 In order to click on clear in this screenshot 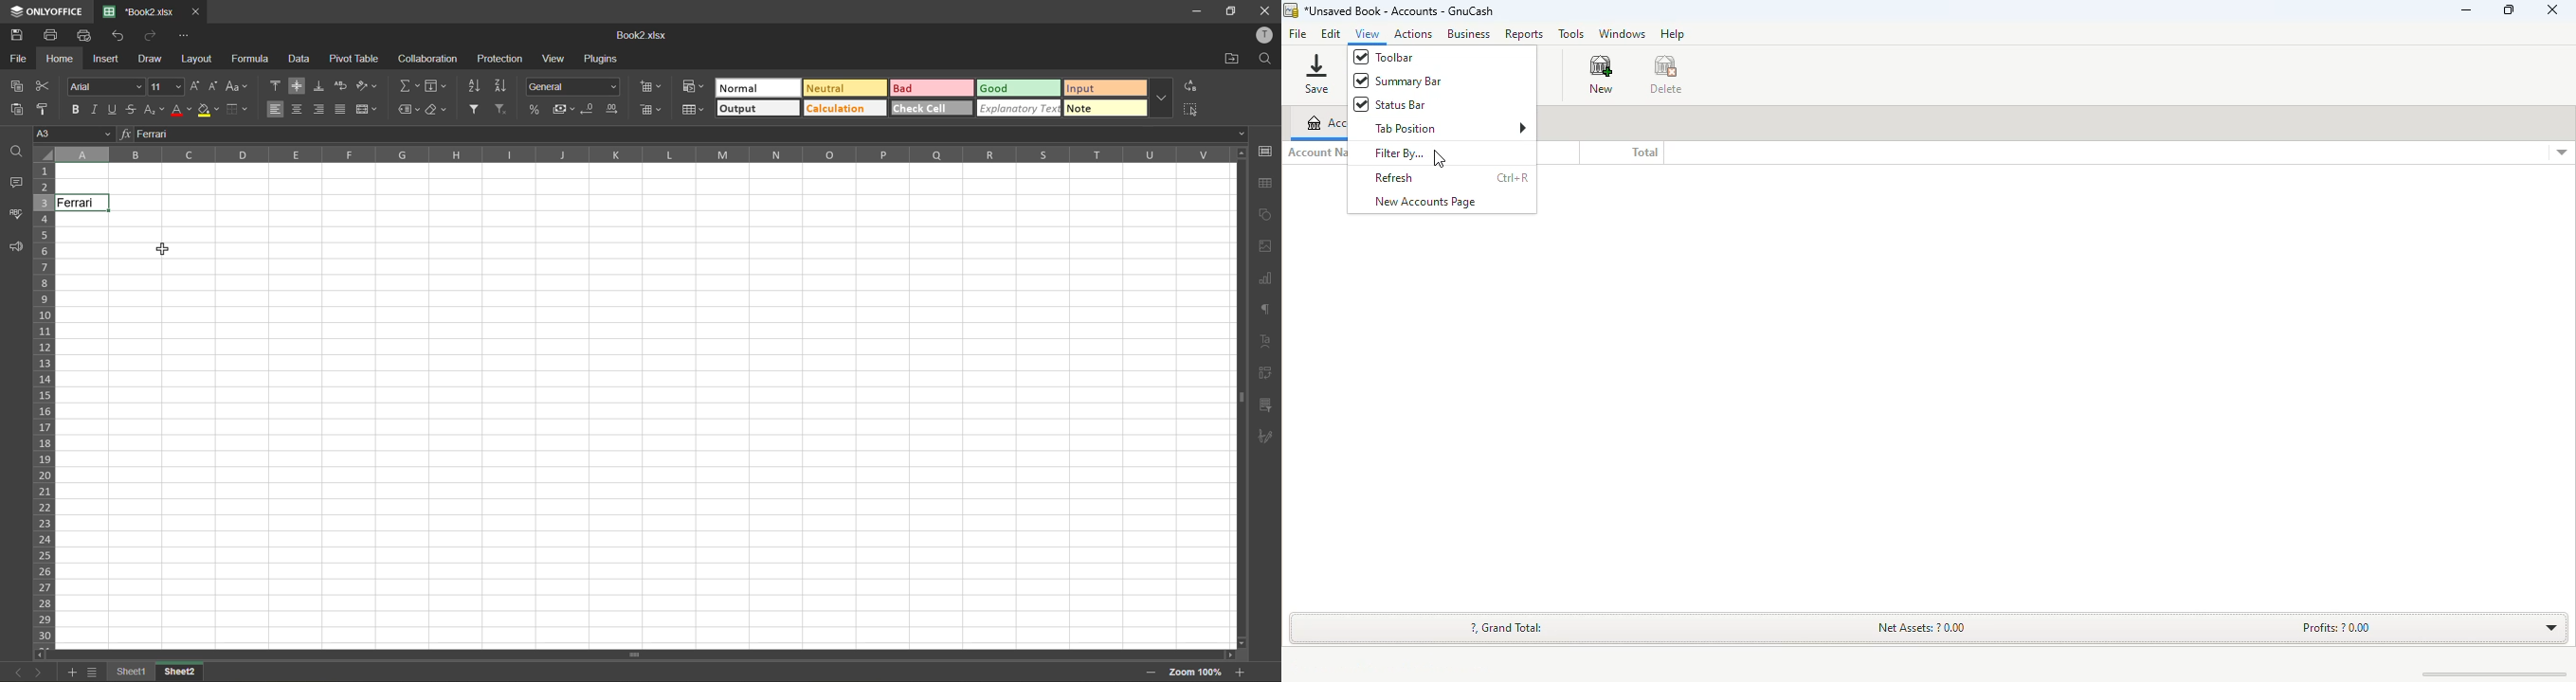, I will do `click(436, 109)`.